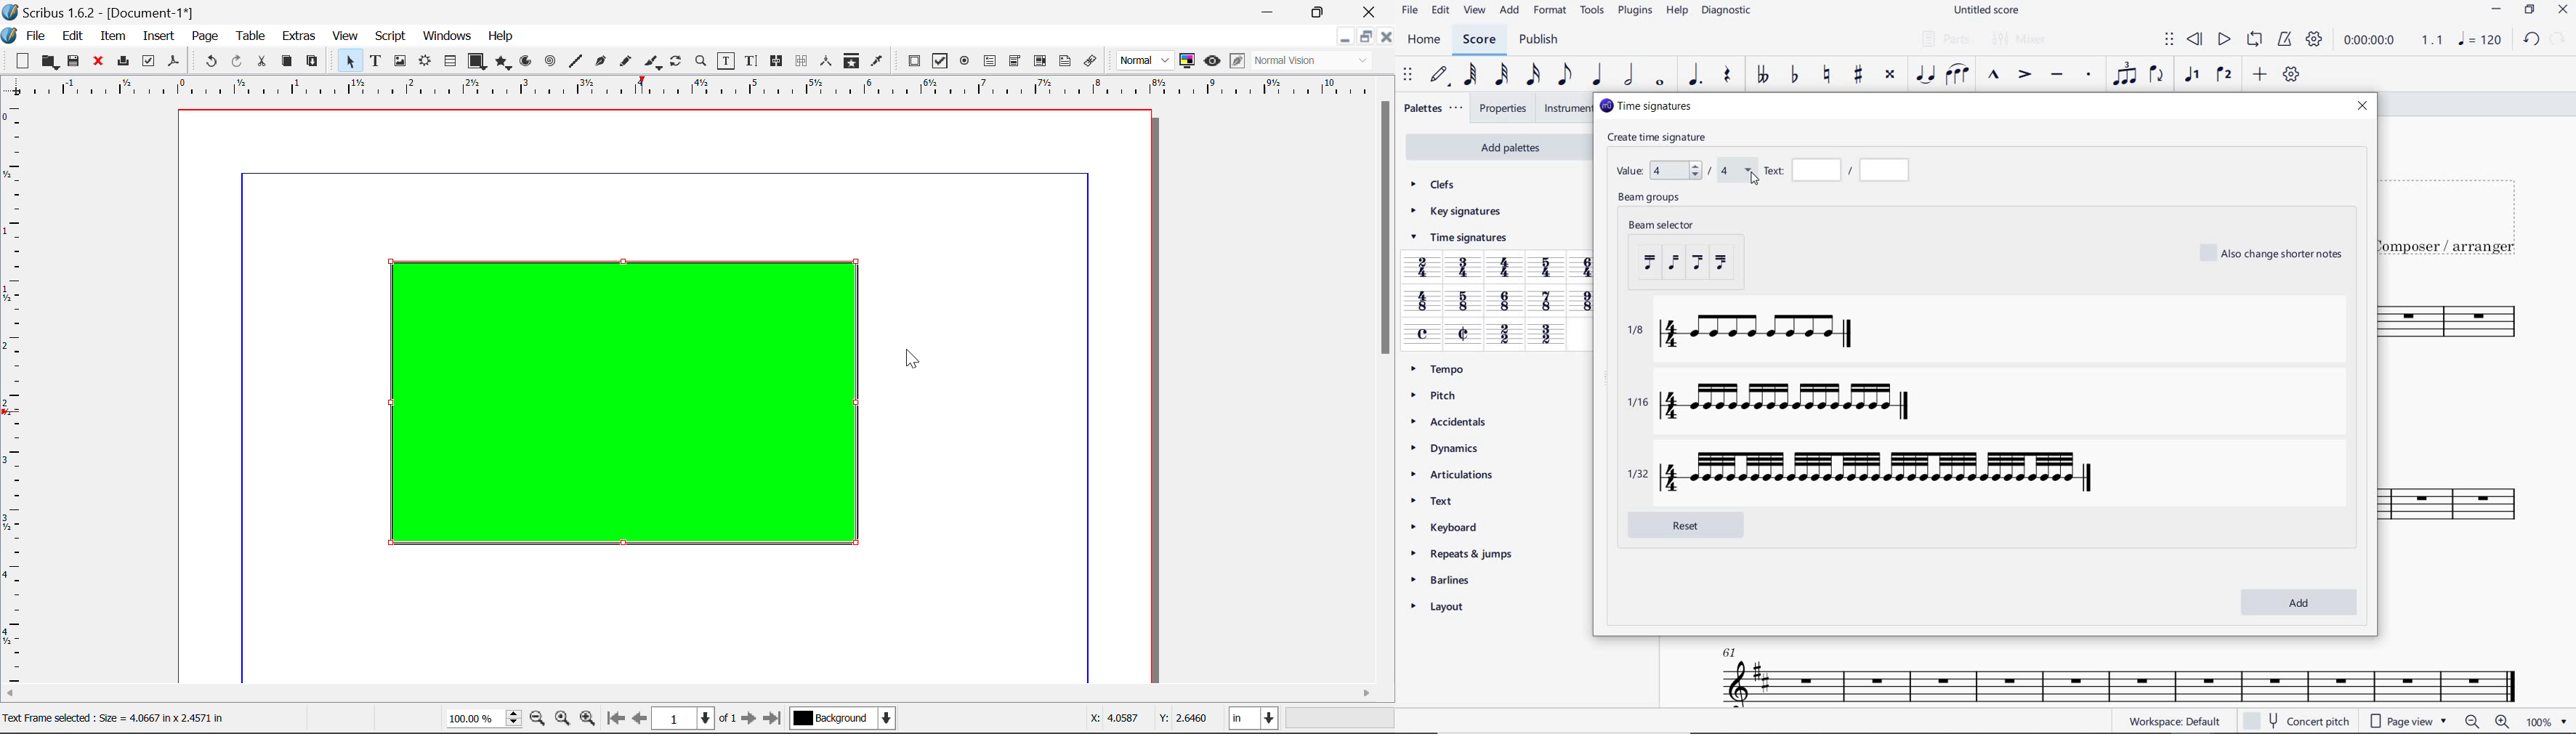 This screenshot has height=756, width=2576. What do you see at coordinates (1237, 62) in the screenshot?
I see `Edit in Preview Mode` at bounding box center [1237, 62].